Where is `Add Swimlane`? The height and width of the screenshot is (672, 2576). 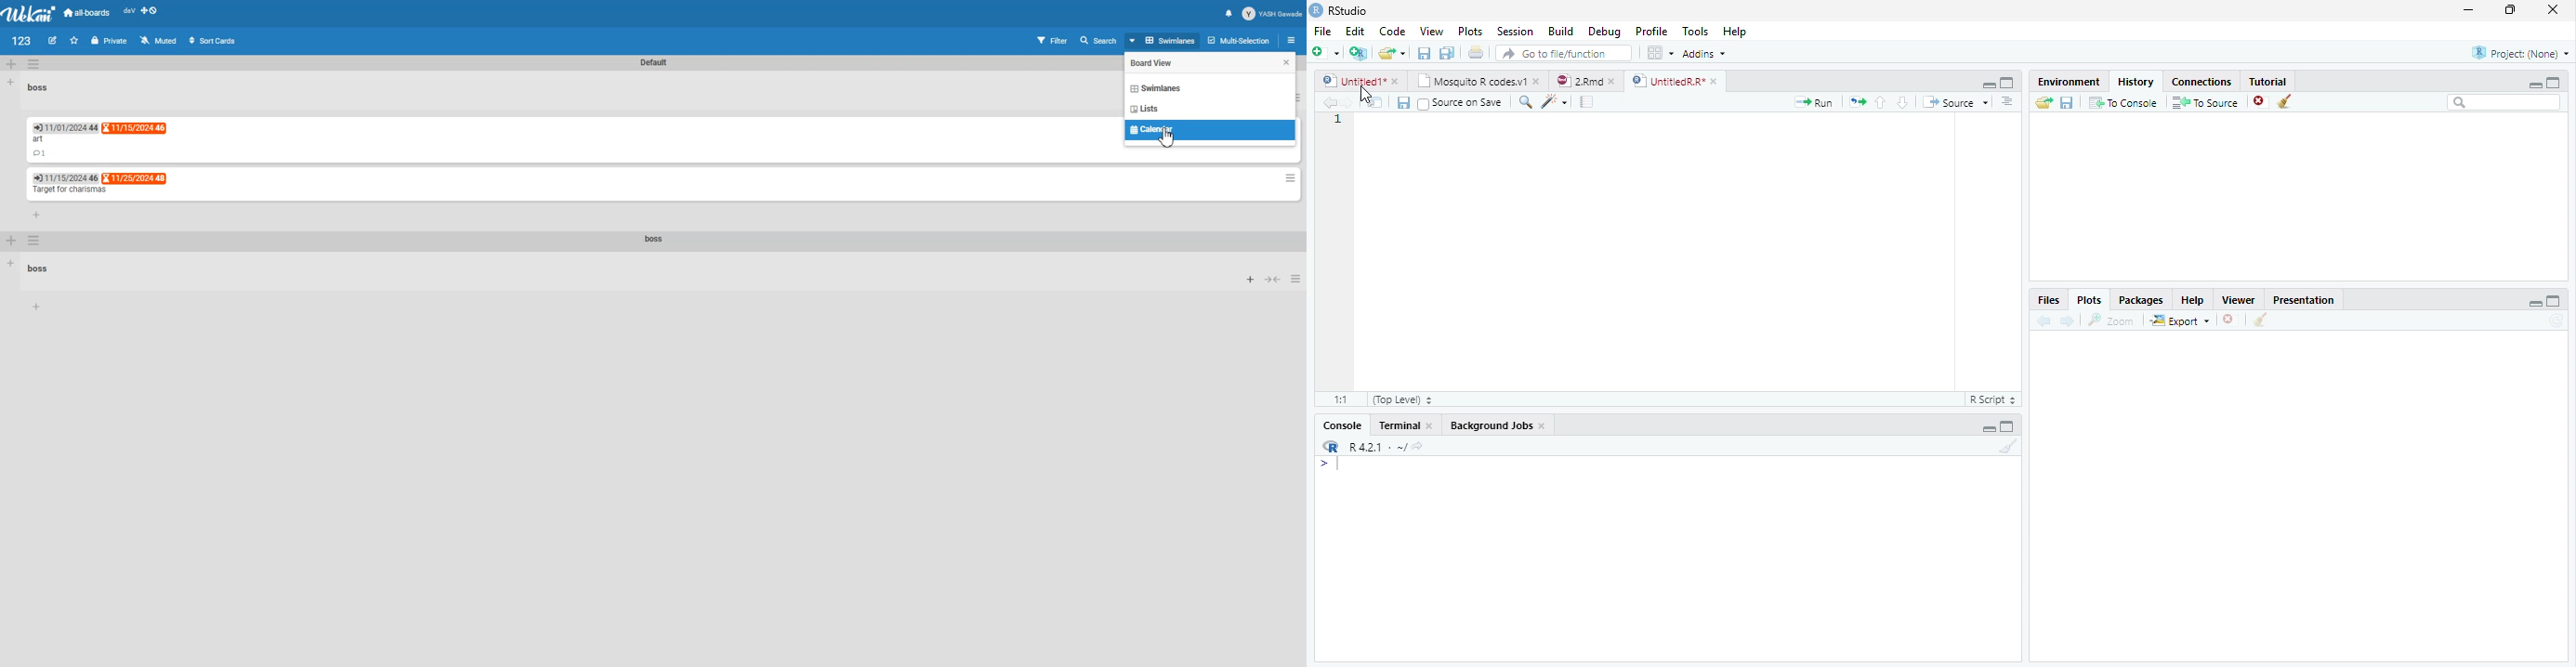 Add Swimlane is located at coordinates (12, 64).